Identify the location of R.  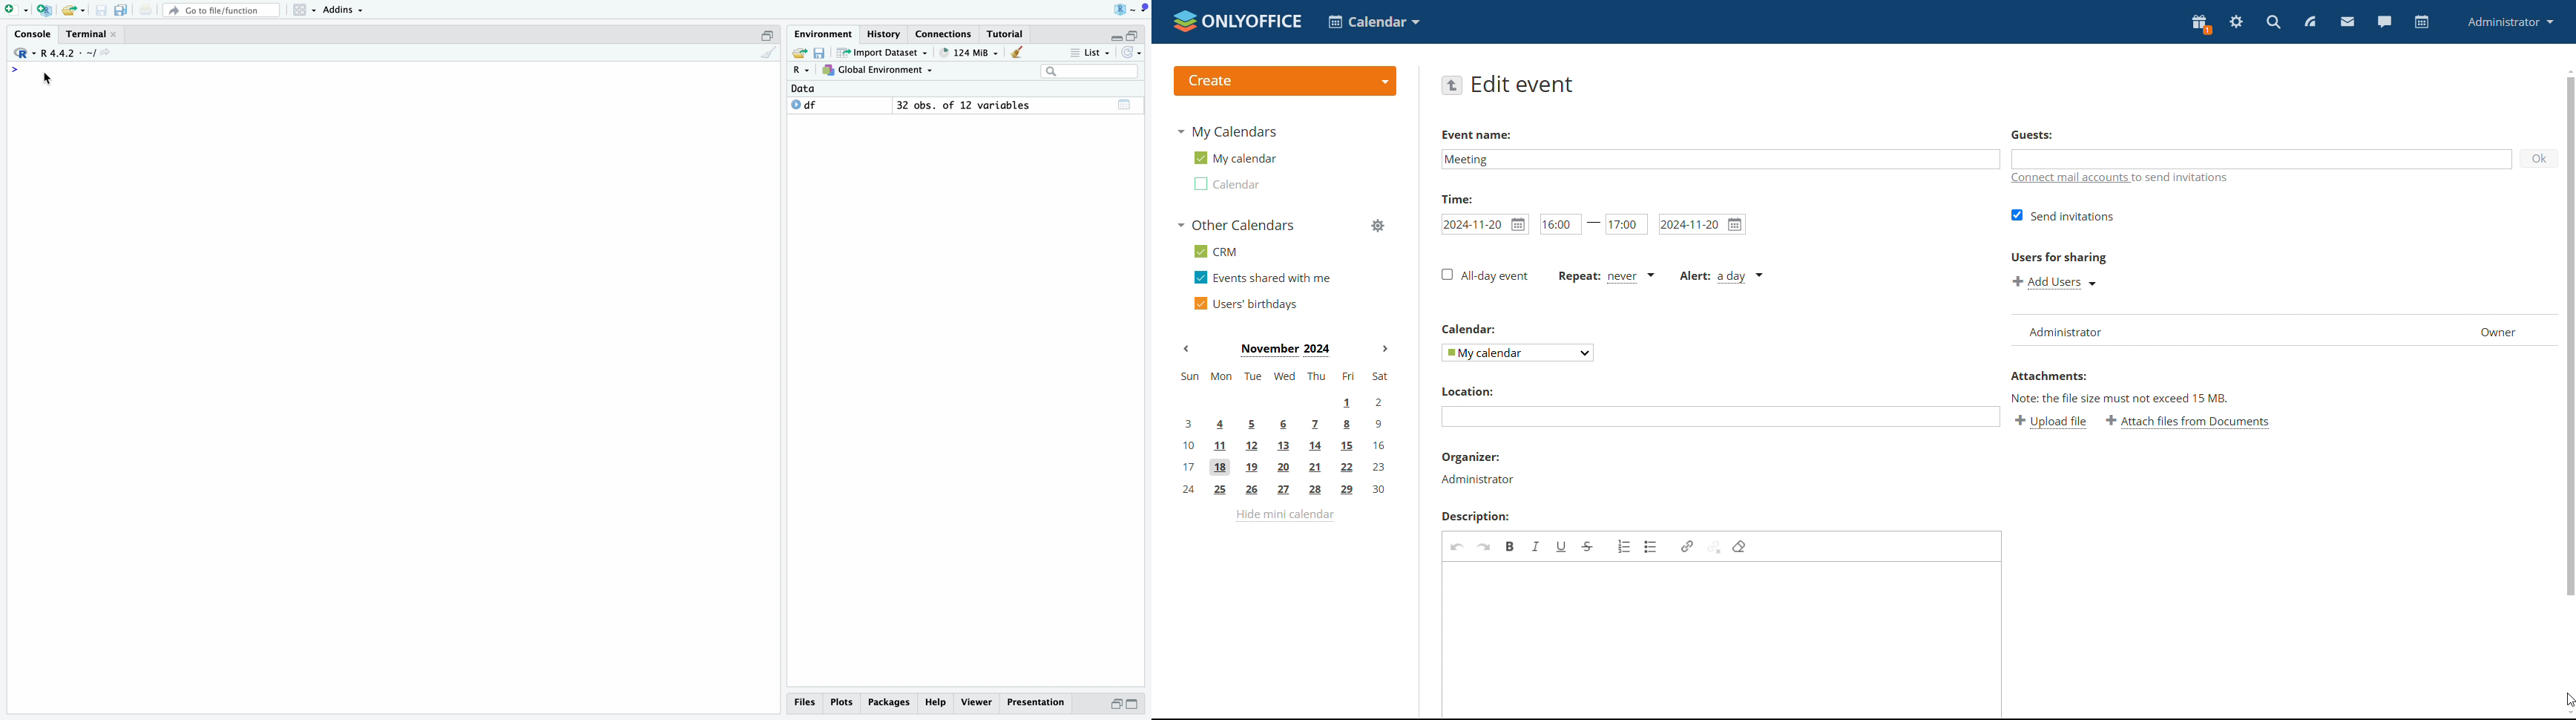
(25, 53).